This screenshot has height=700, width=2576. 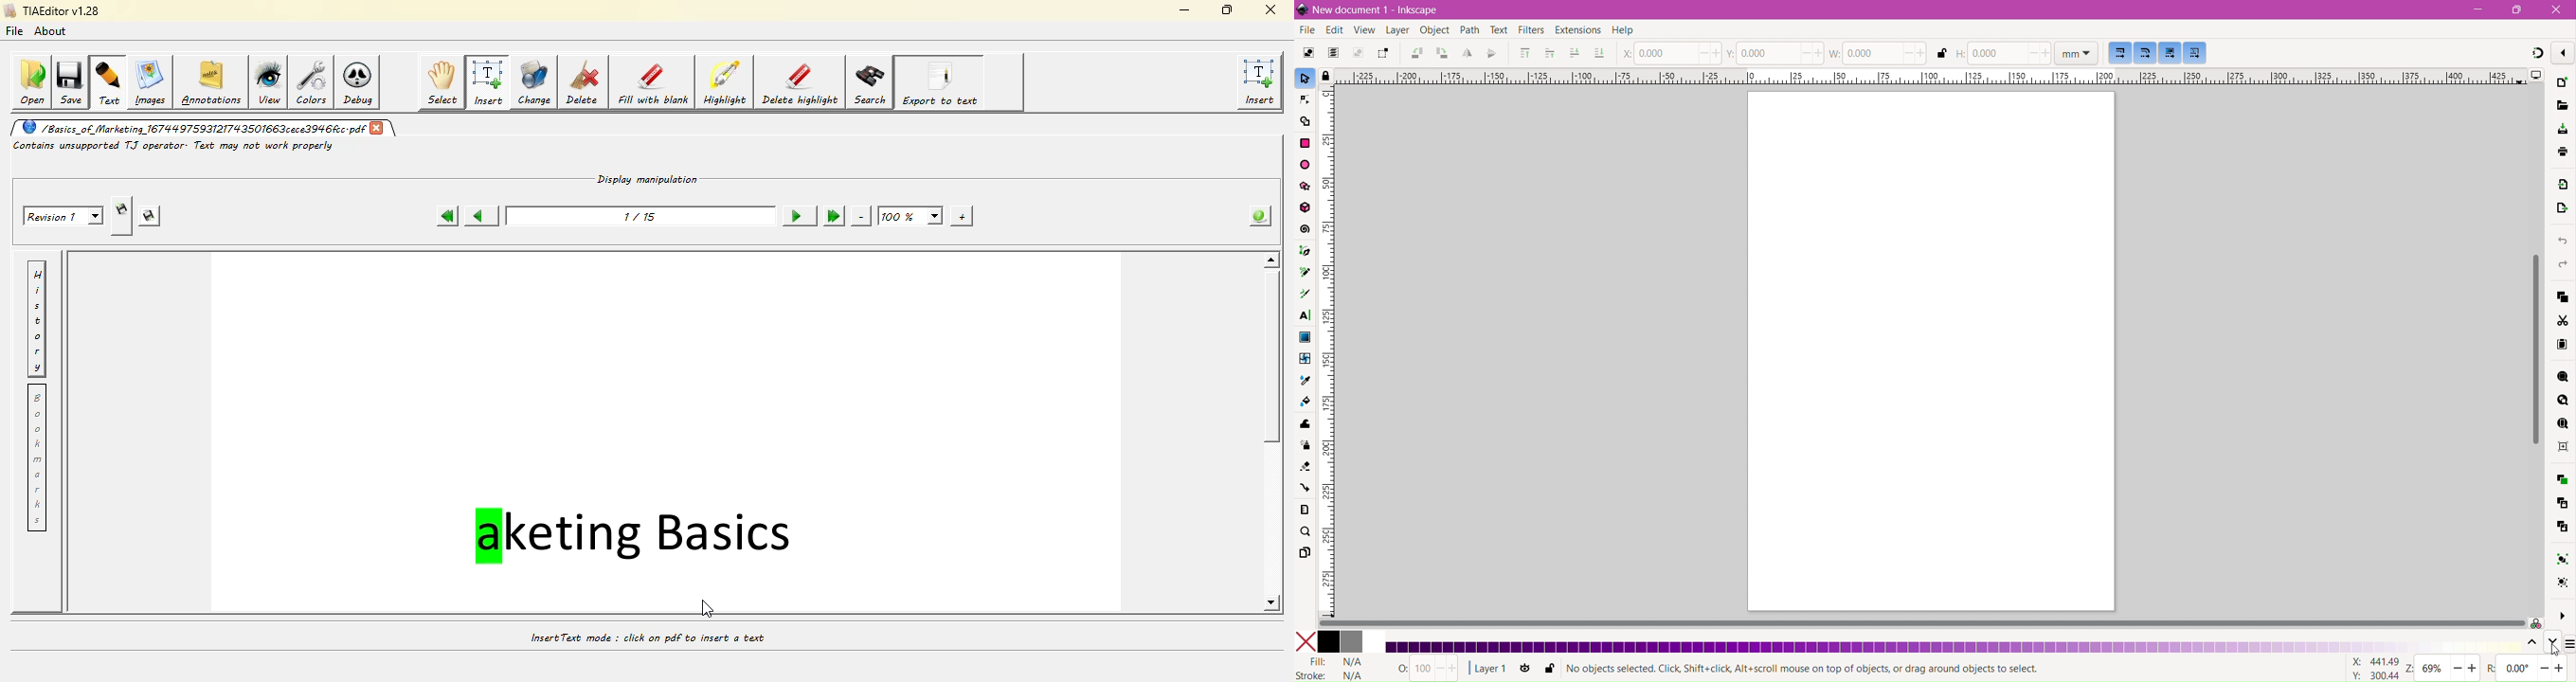 I want to click on Horizontal Ruler, so click(x=1928, y=76).